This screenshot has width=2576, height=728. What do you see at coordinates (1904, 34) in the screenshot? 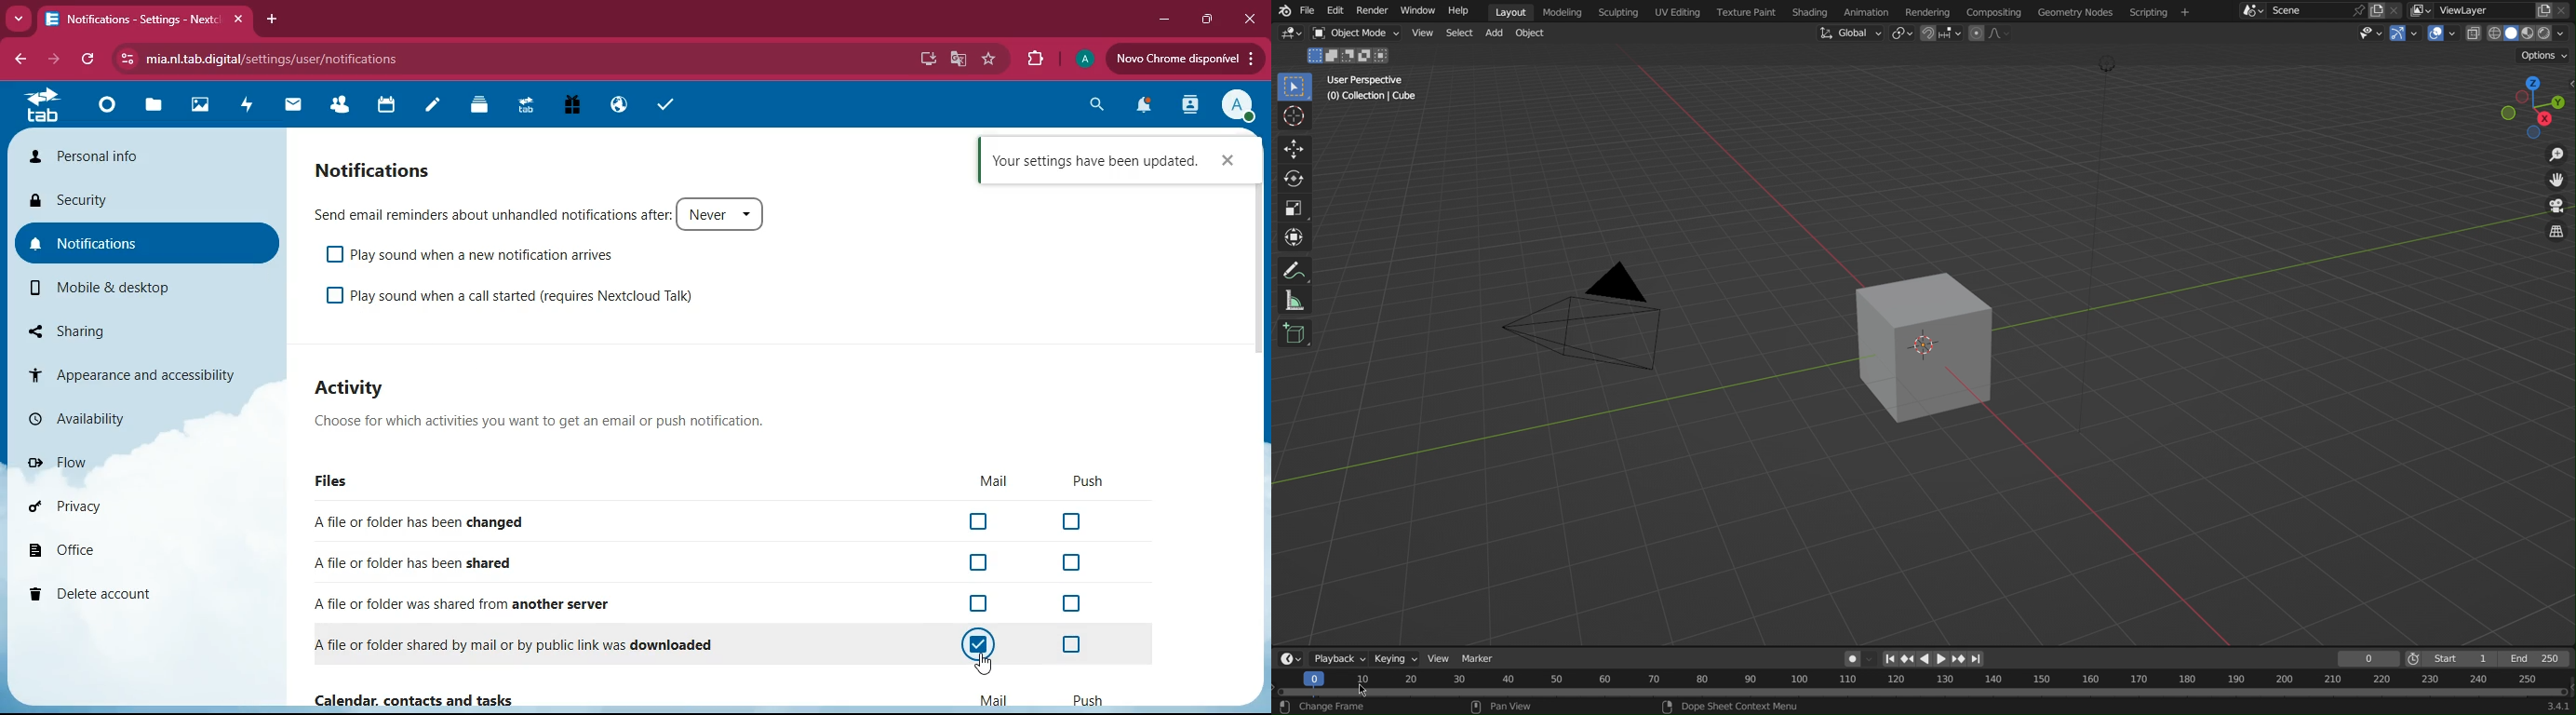
I see `Transform Pivot Point` at bounding box center [1904, 34].